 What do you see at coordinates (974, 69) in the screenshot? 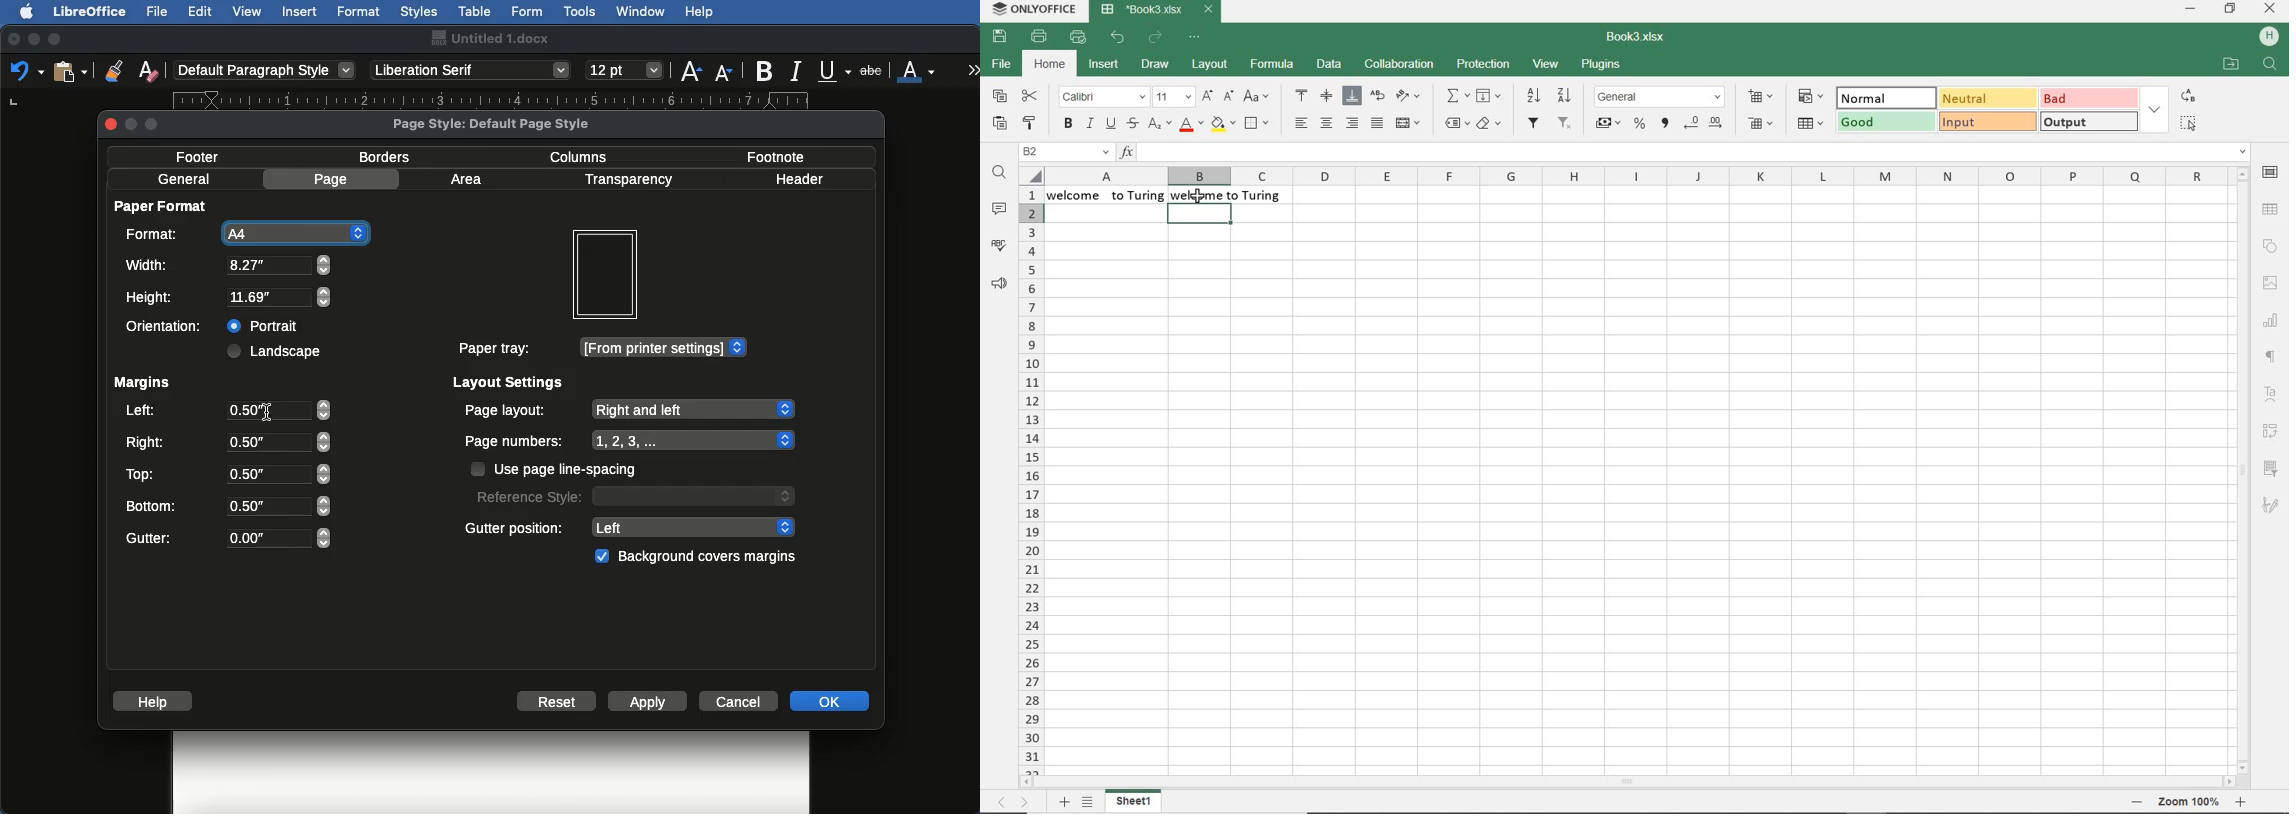
I see `More` at bounding box center [974, 69].